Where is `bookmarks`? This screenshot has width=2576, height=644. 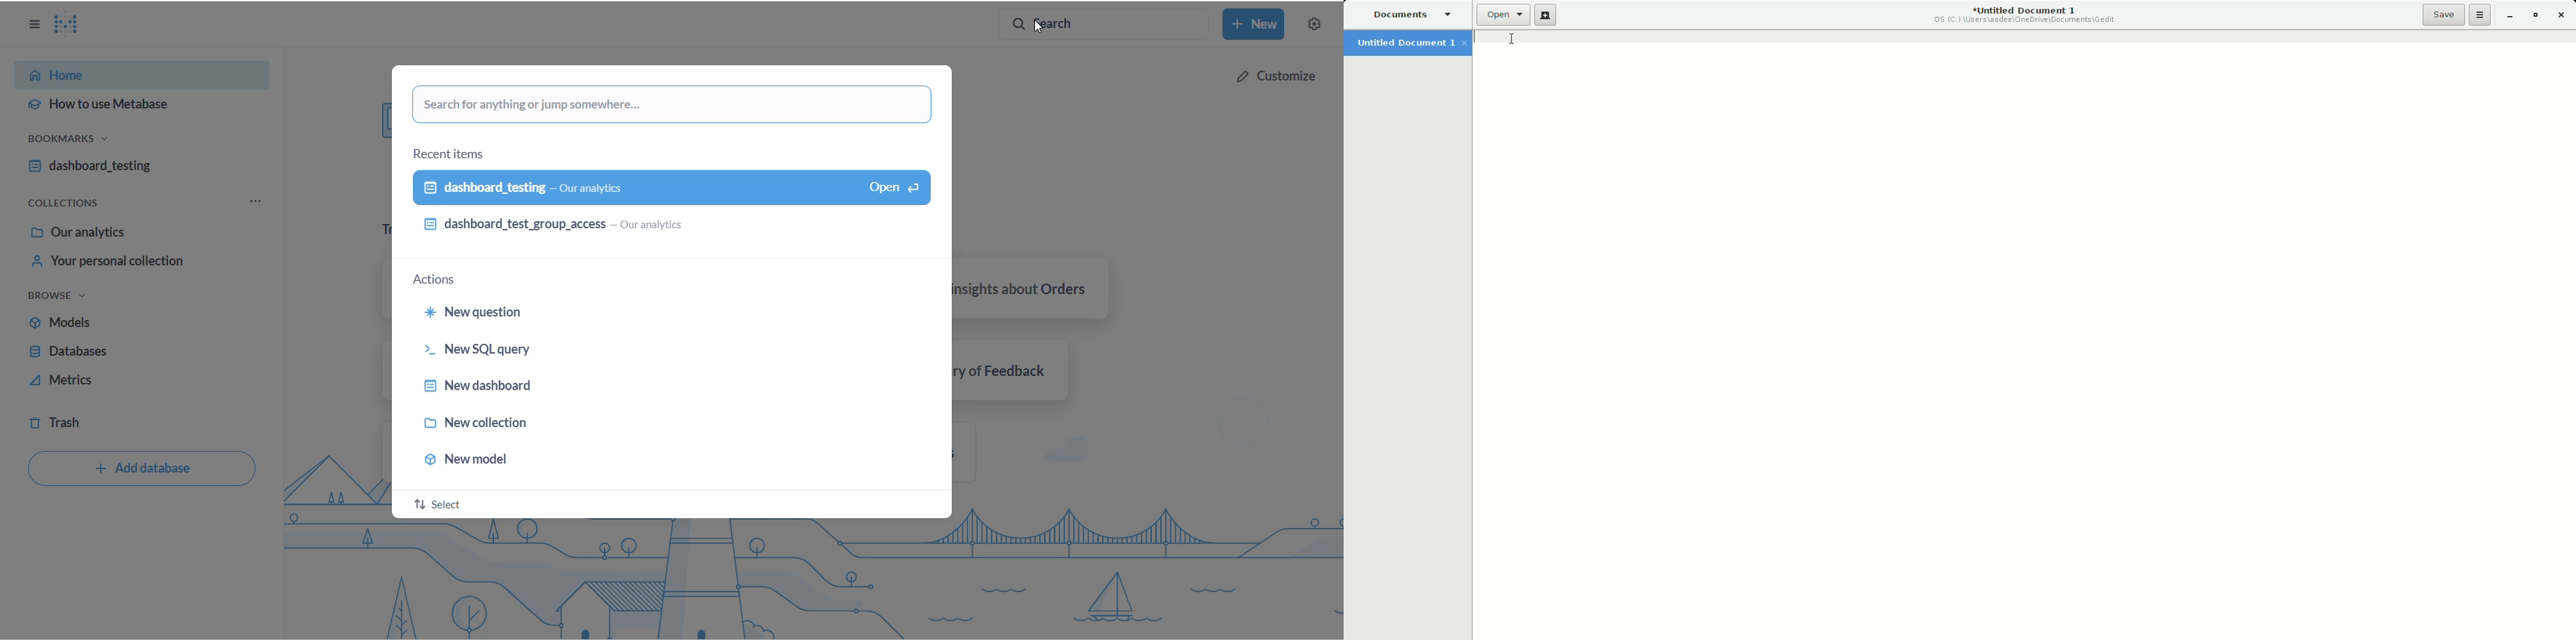 bookmarks is located at coordinates (94, 142).